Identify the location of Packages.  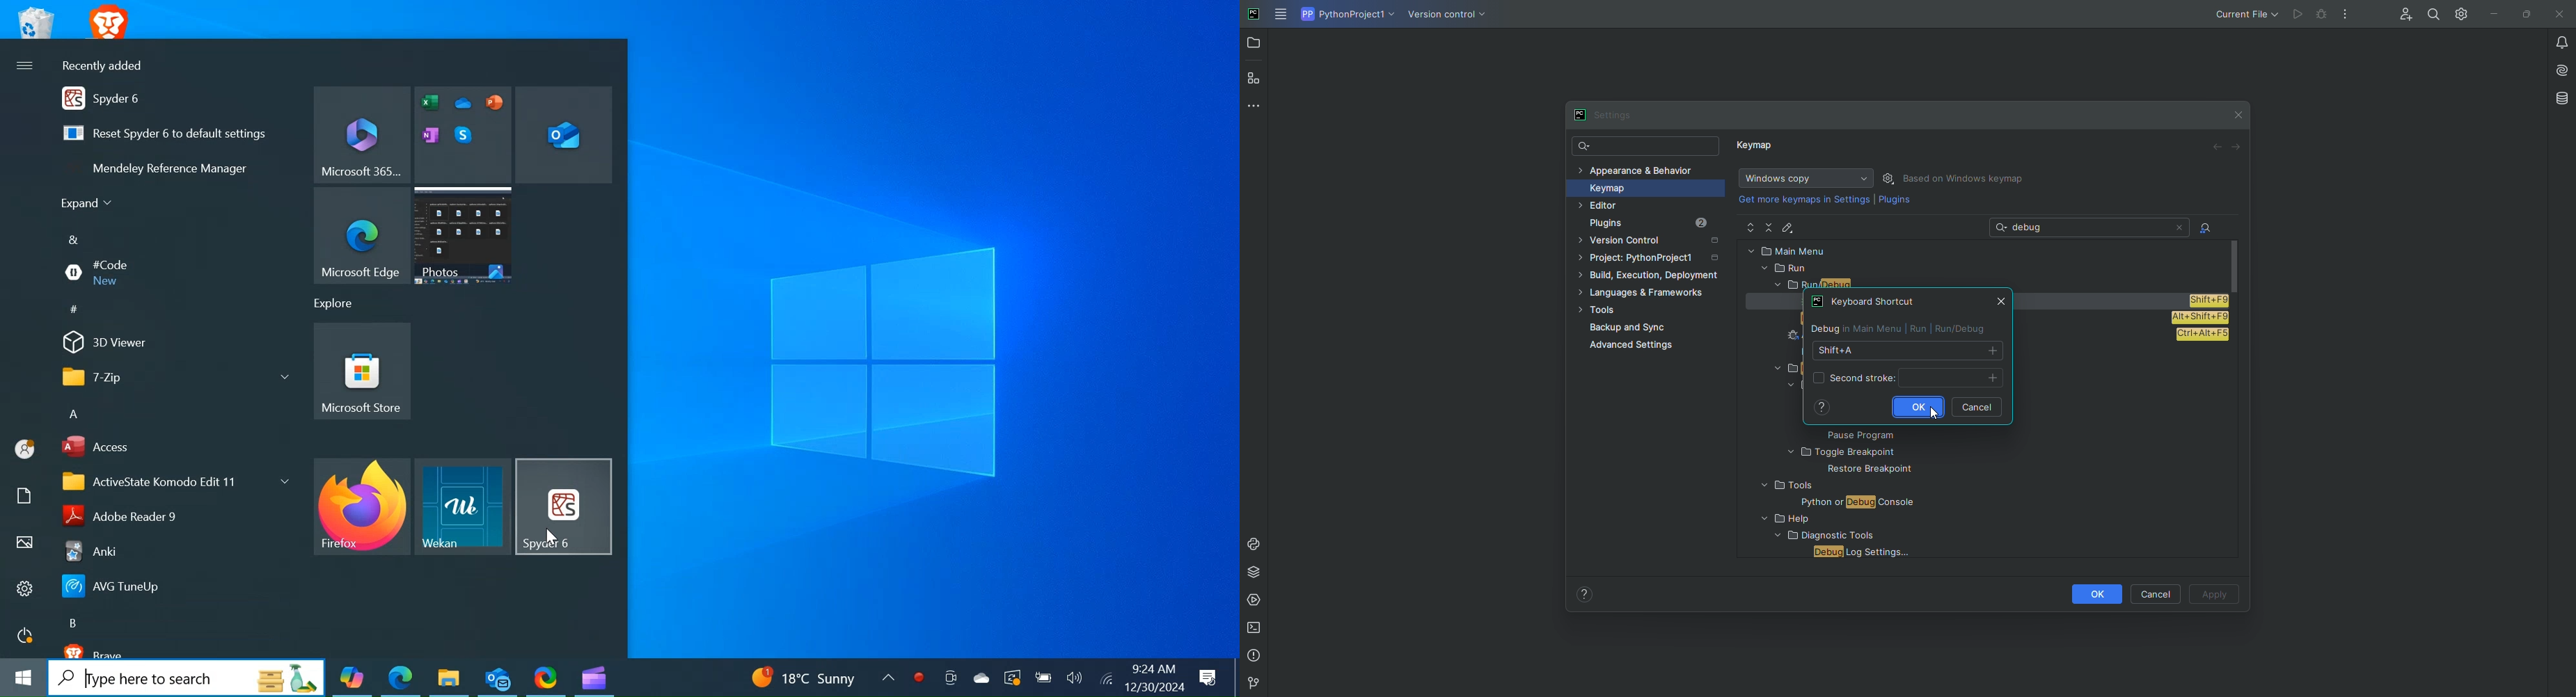
(1257, 572).